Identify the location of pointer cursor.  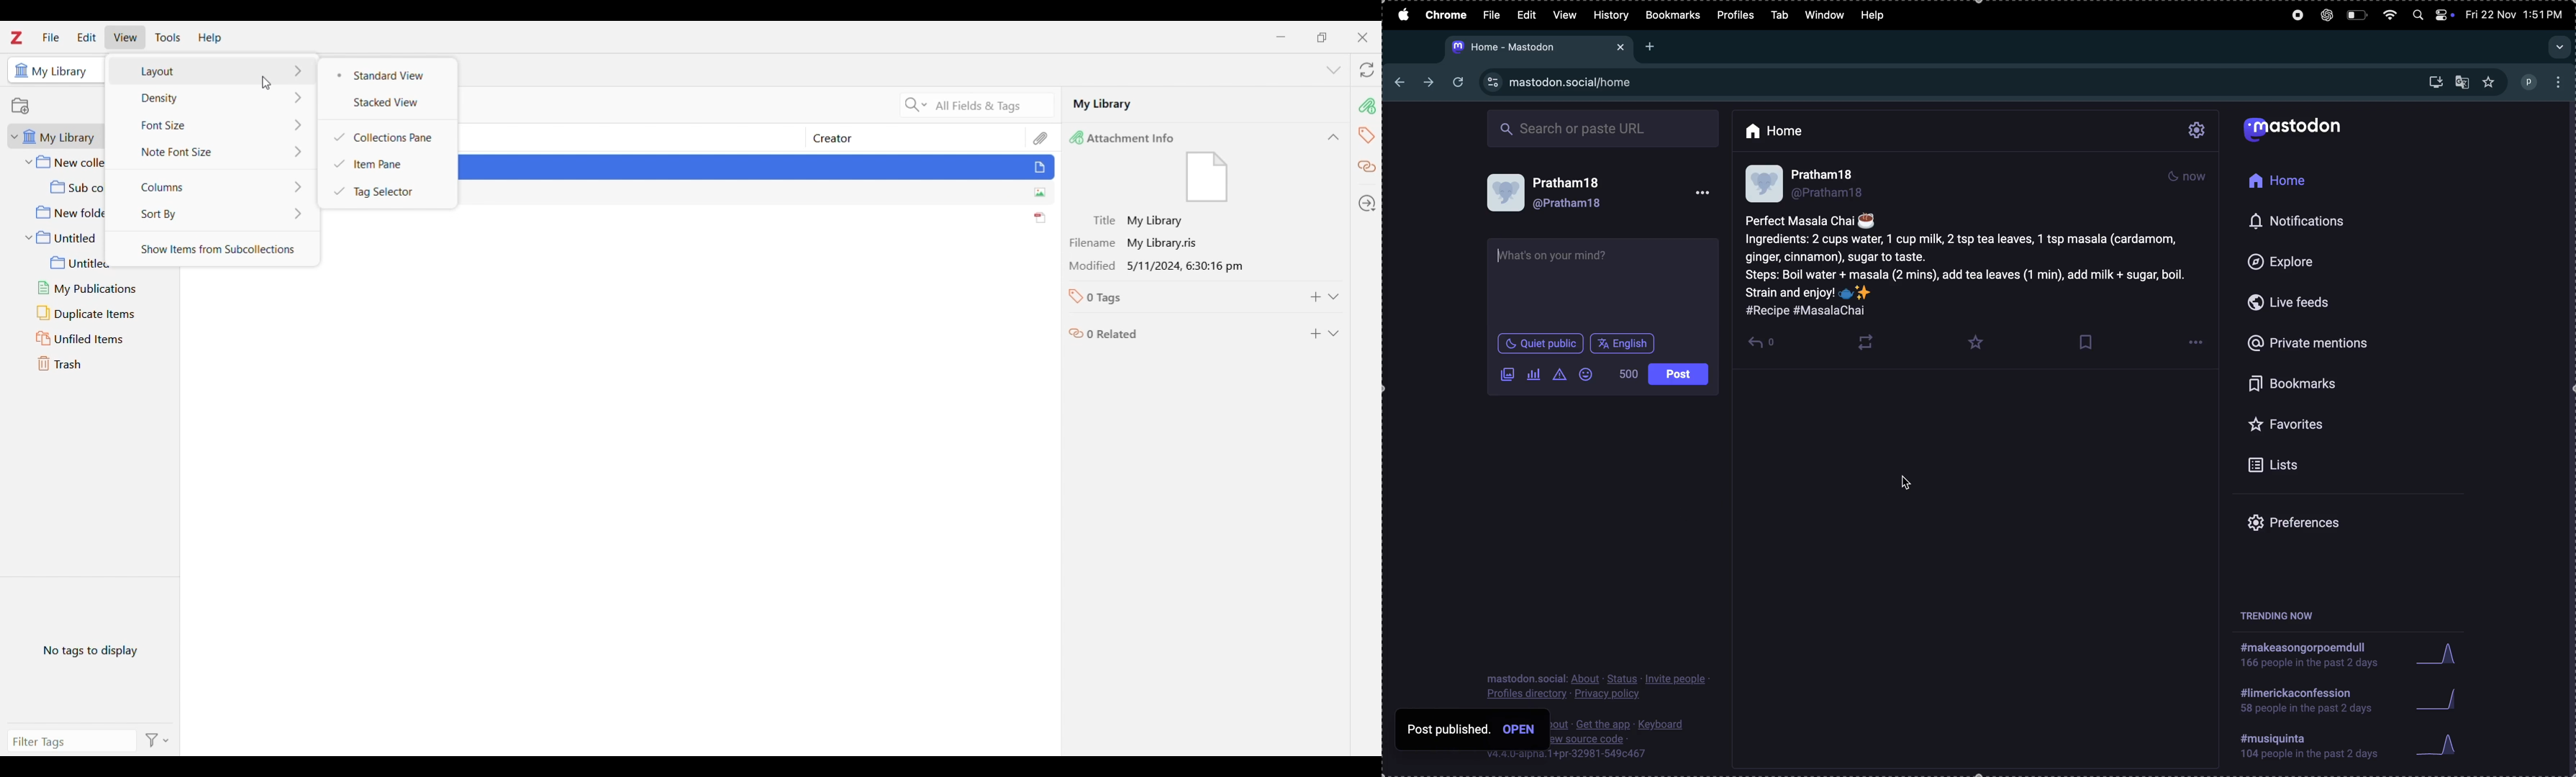
(266, 78).